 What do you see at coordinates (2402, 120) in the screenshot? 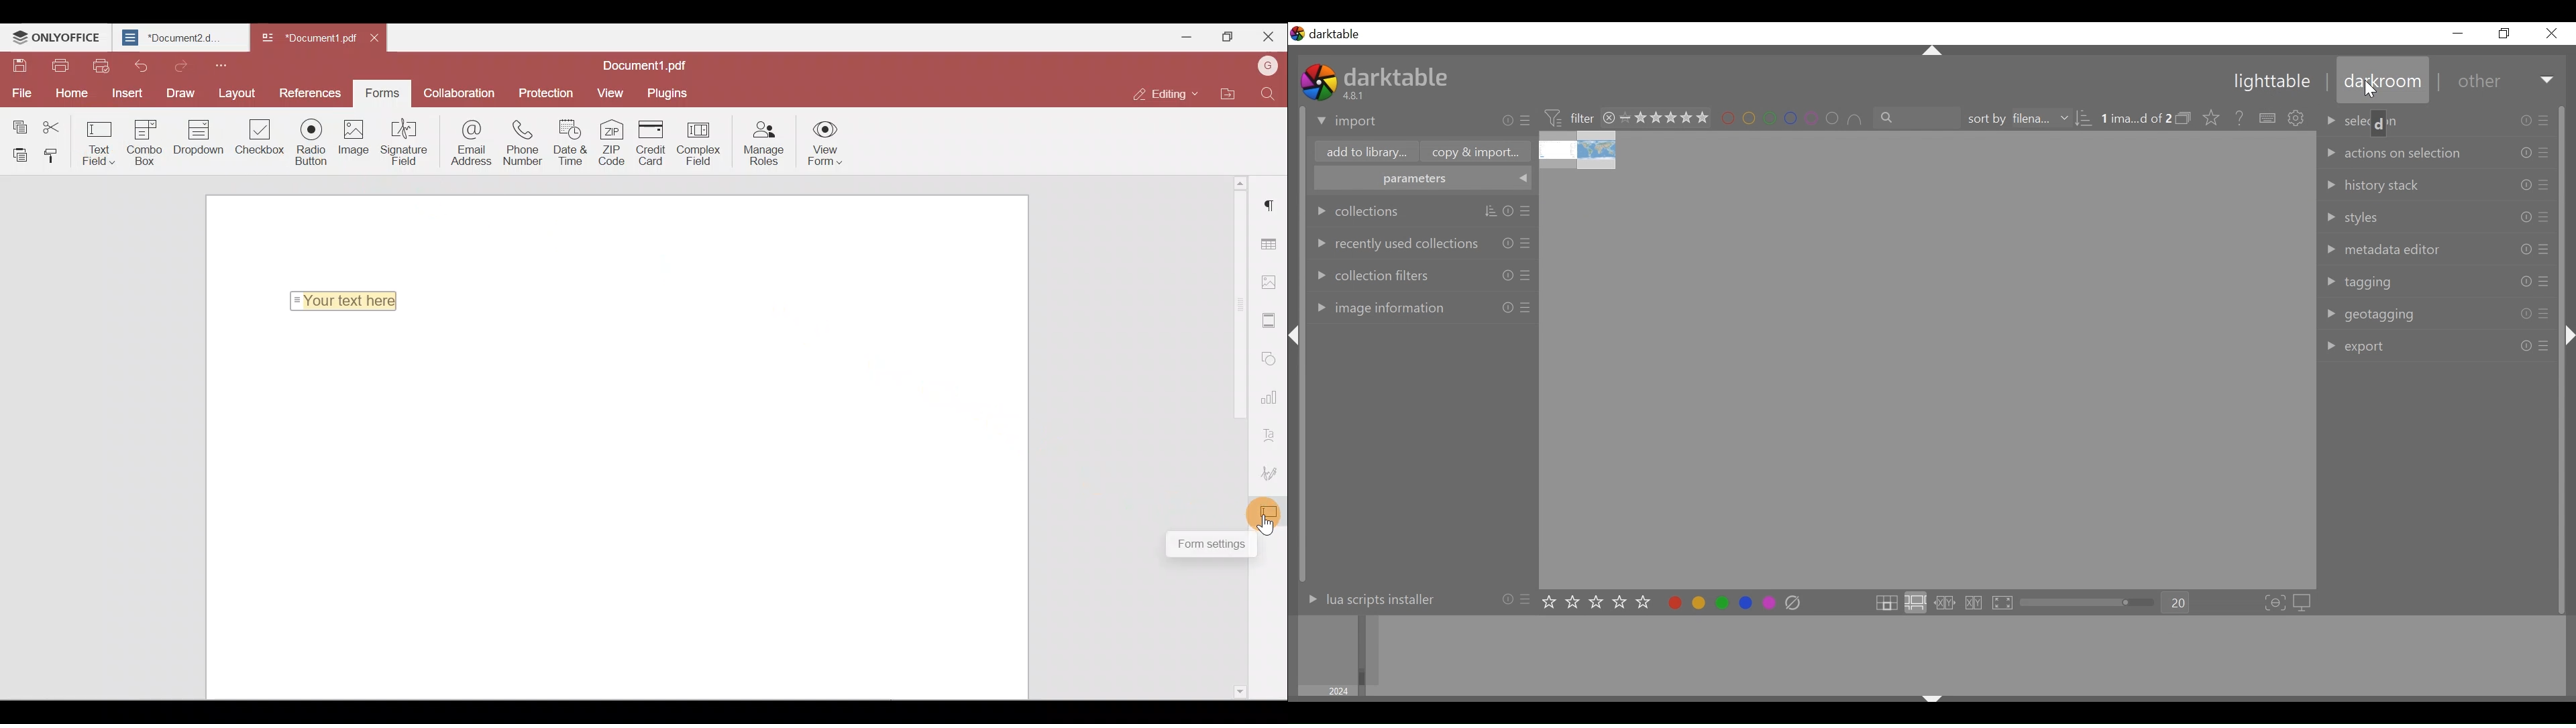
I see `selection` at bounding box center [2402, 120].